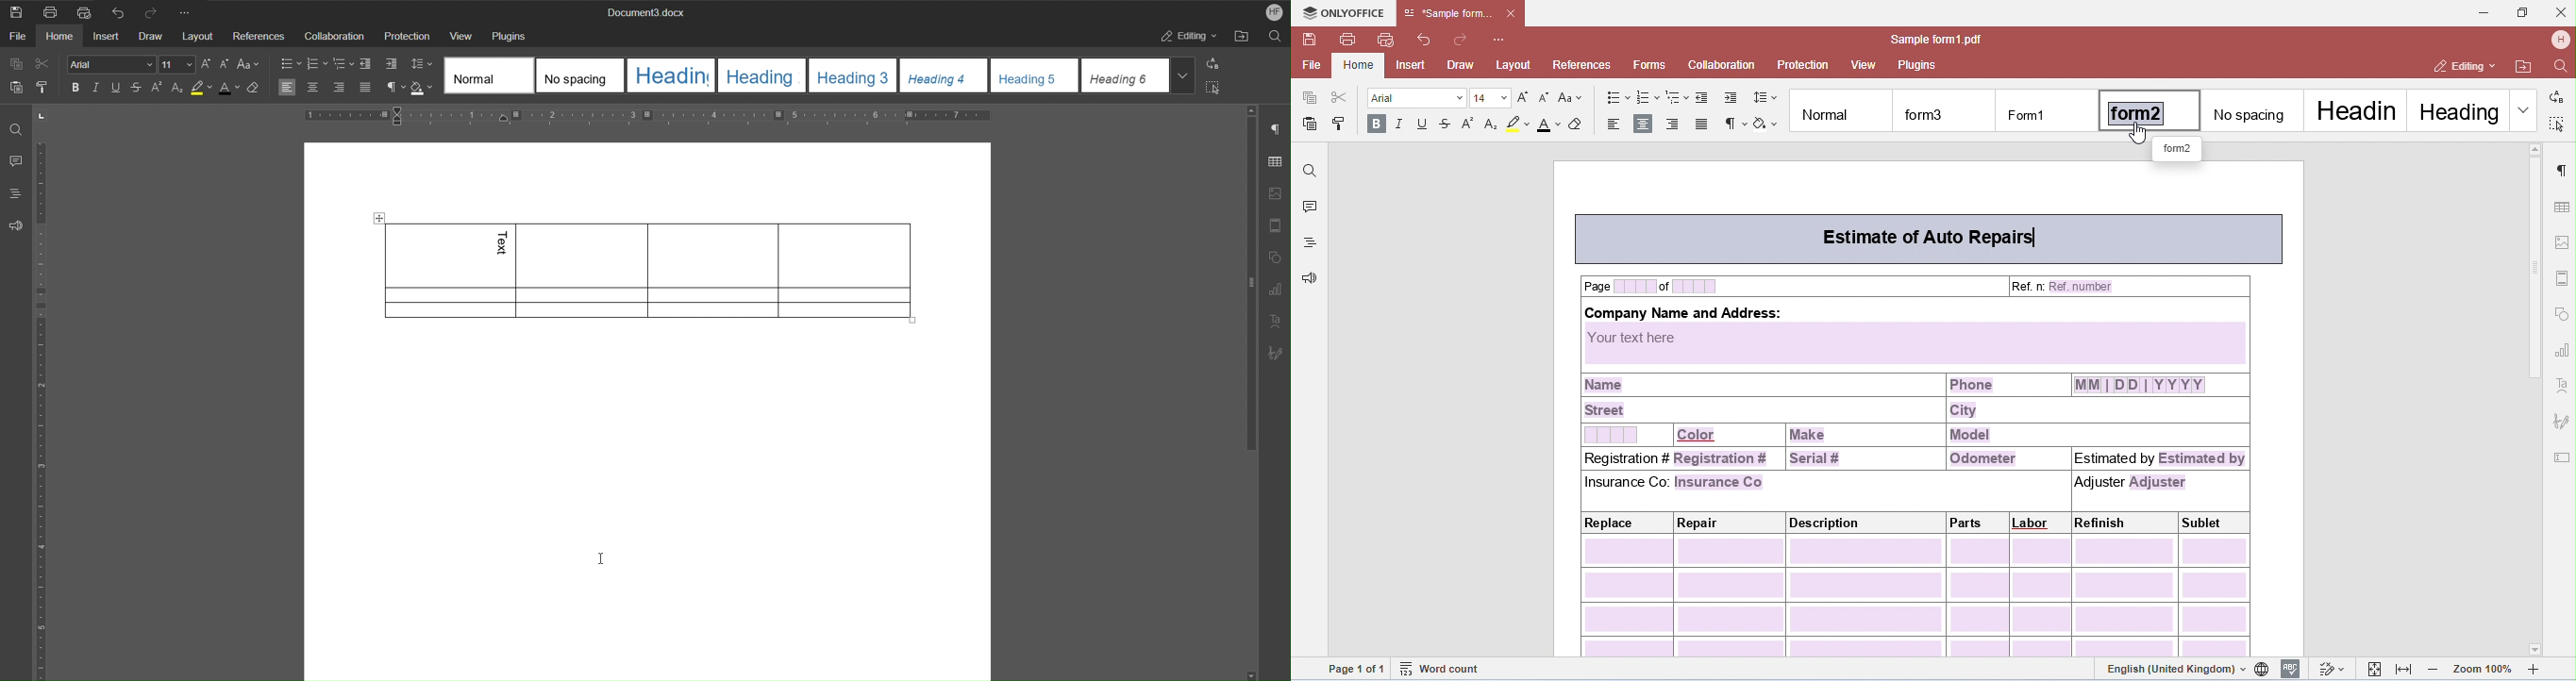  I want to click on Decrease Indent, so click(368, 64).